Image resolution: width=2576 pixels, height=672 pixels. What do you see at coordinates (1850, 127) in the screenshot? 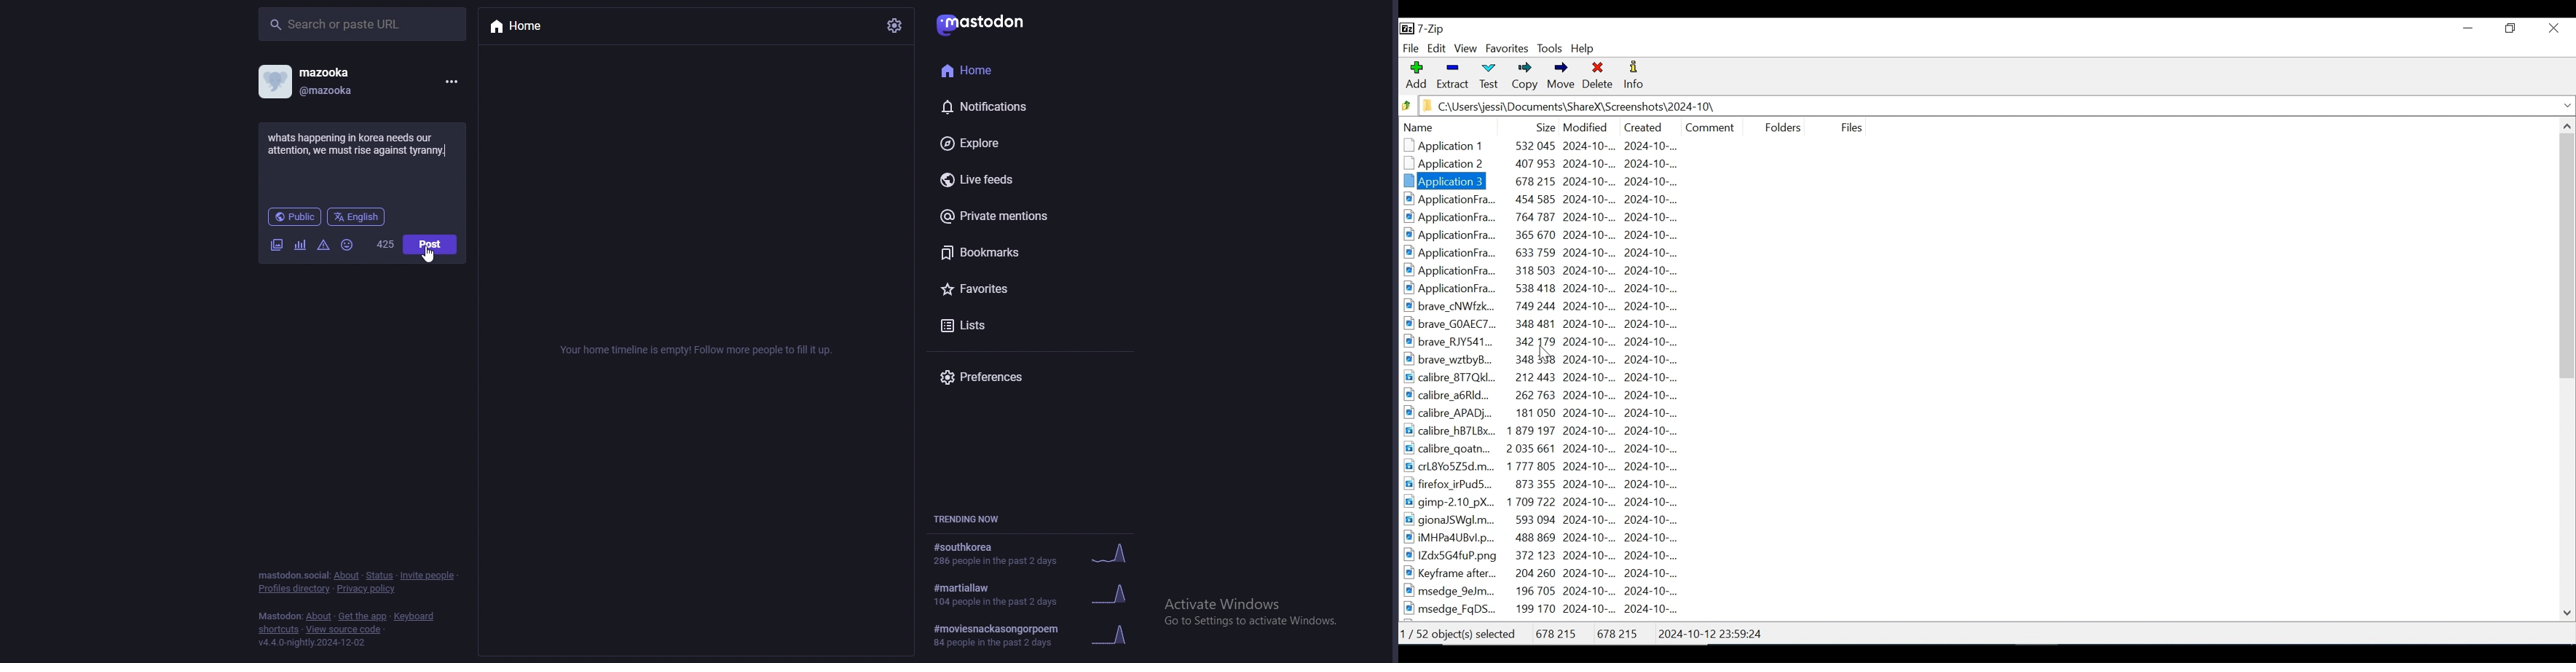
I see `File` at bounding box center [1850, 127].